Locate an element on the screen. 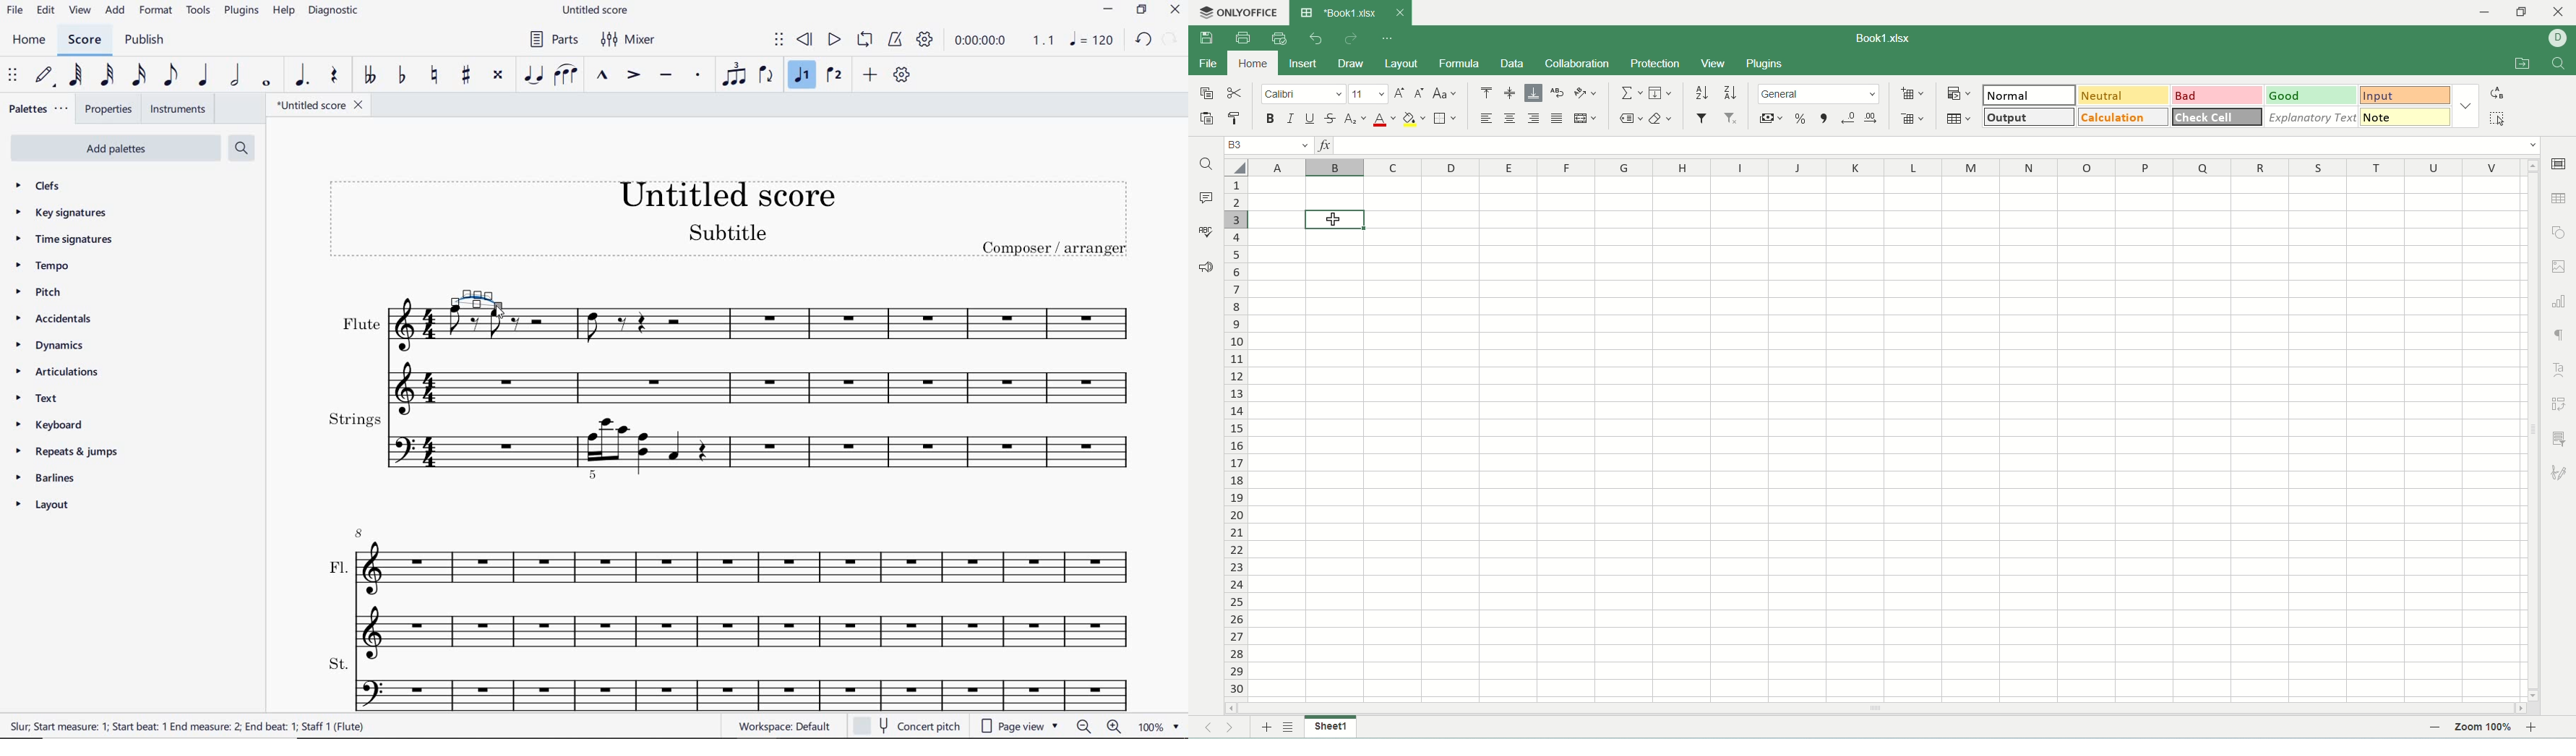  chart setting is located at coordinates (2560, 298).